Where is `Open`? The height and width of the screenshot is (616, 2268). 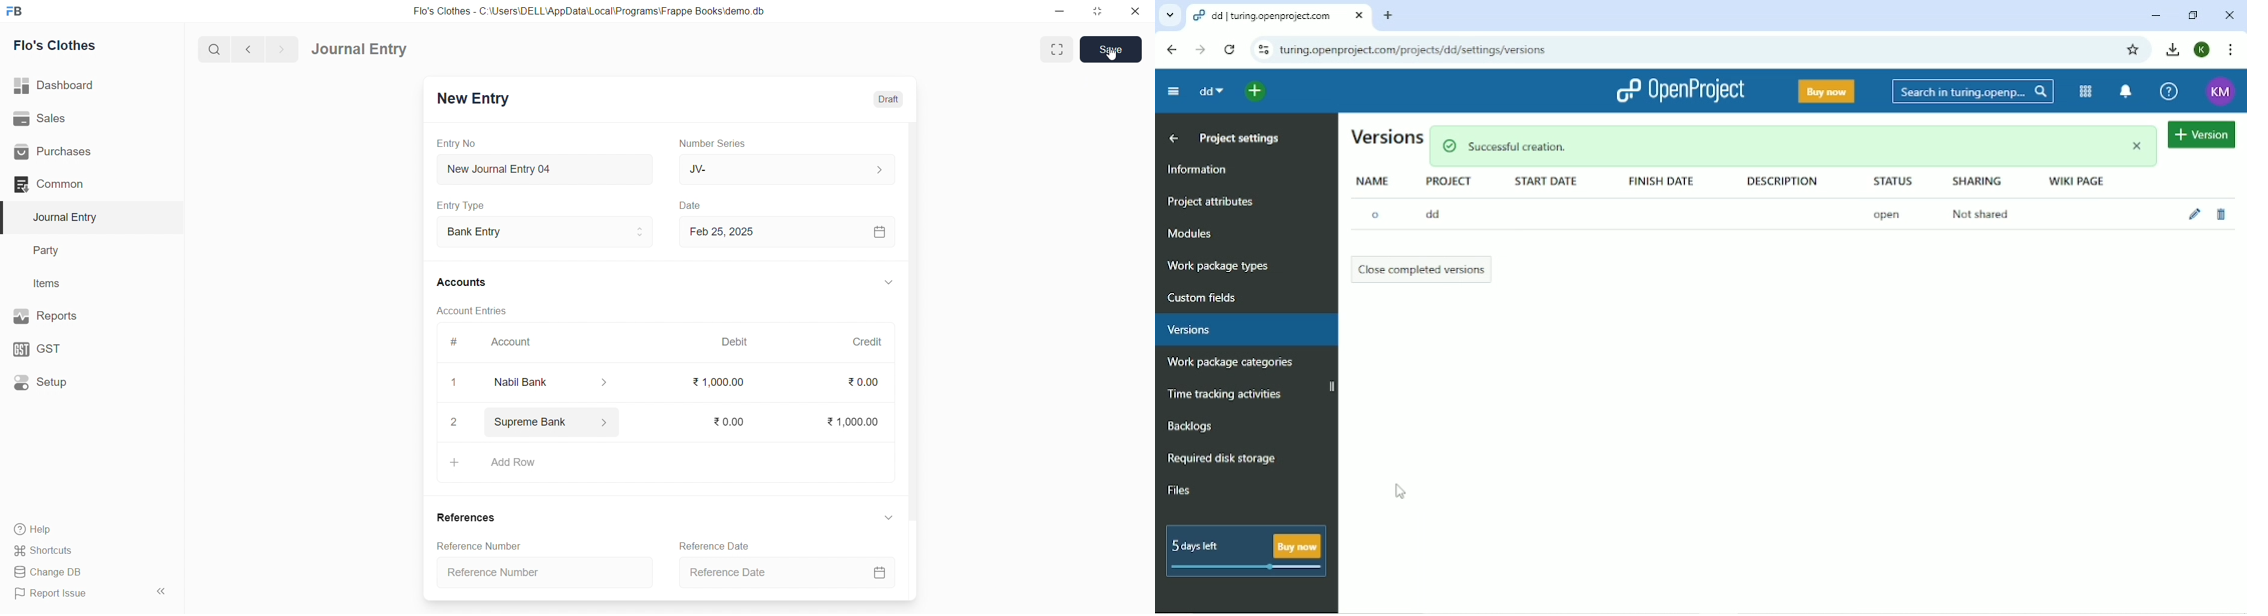 Open is located at coordinates (1887, 214).